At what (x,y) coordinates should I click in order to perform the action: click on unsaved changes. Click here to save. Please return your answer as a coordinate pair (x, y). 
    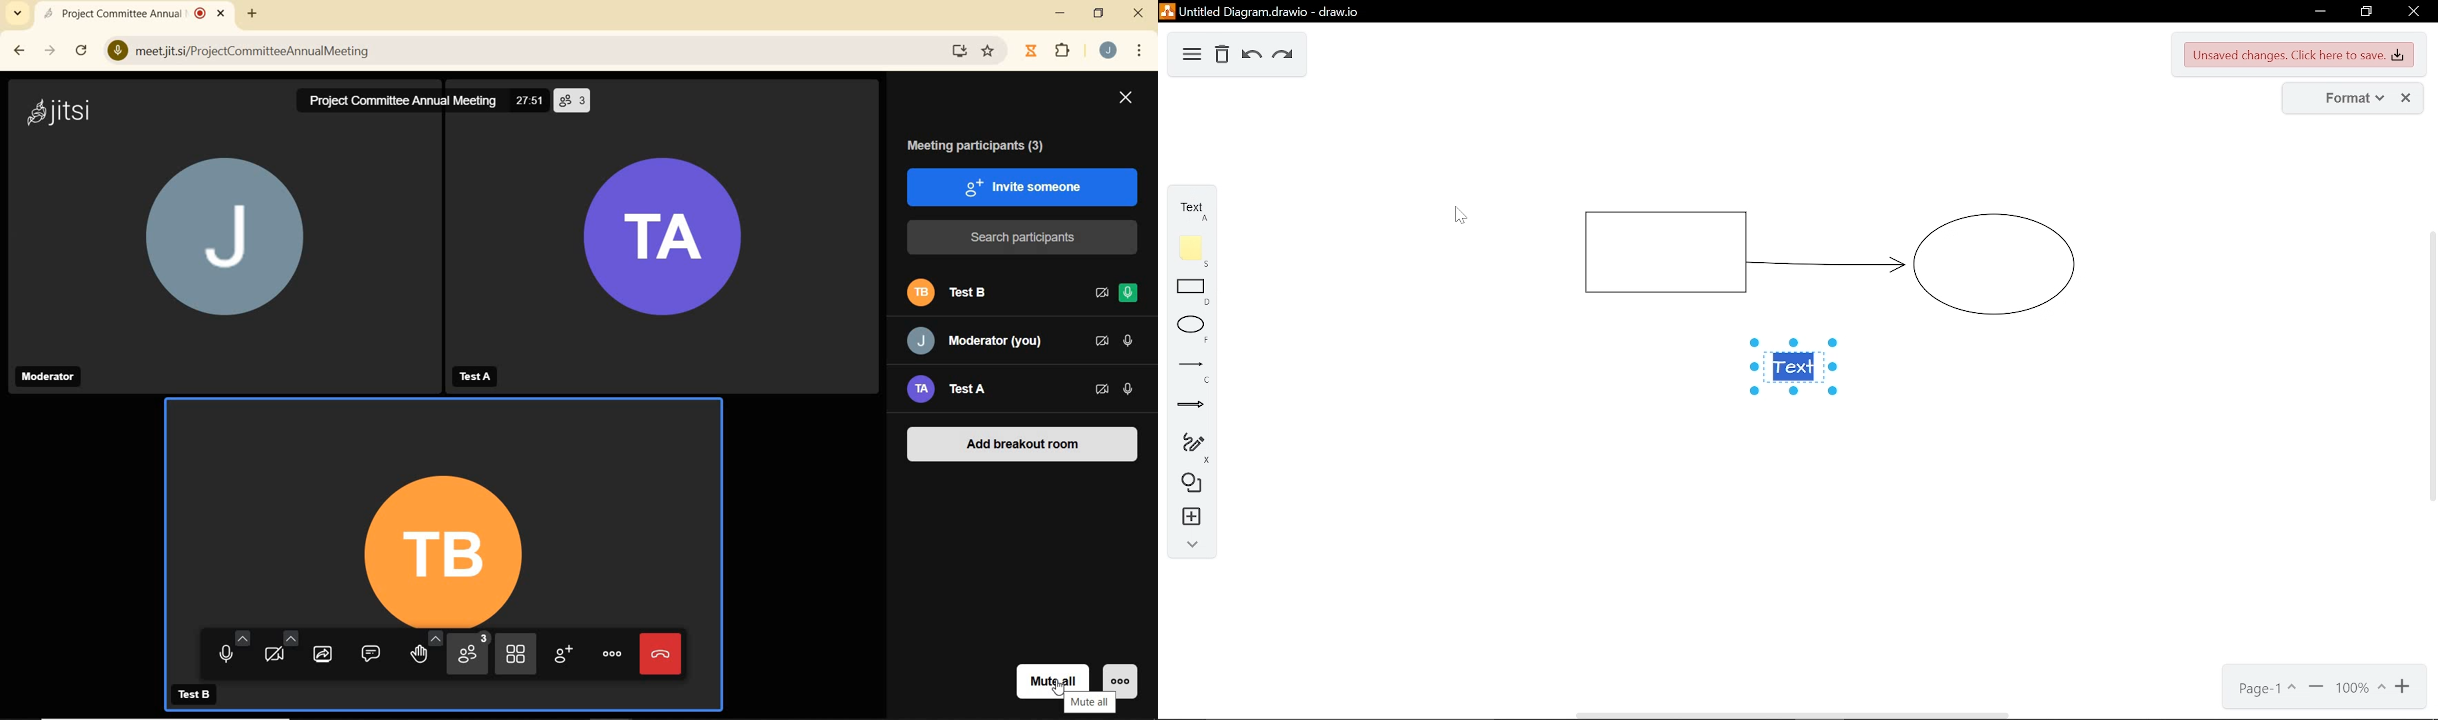
    Looking at the image, I should click on (2300, 55).